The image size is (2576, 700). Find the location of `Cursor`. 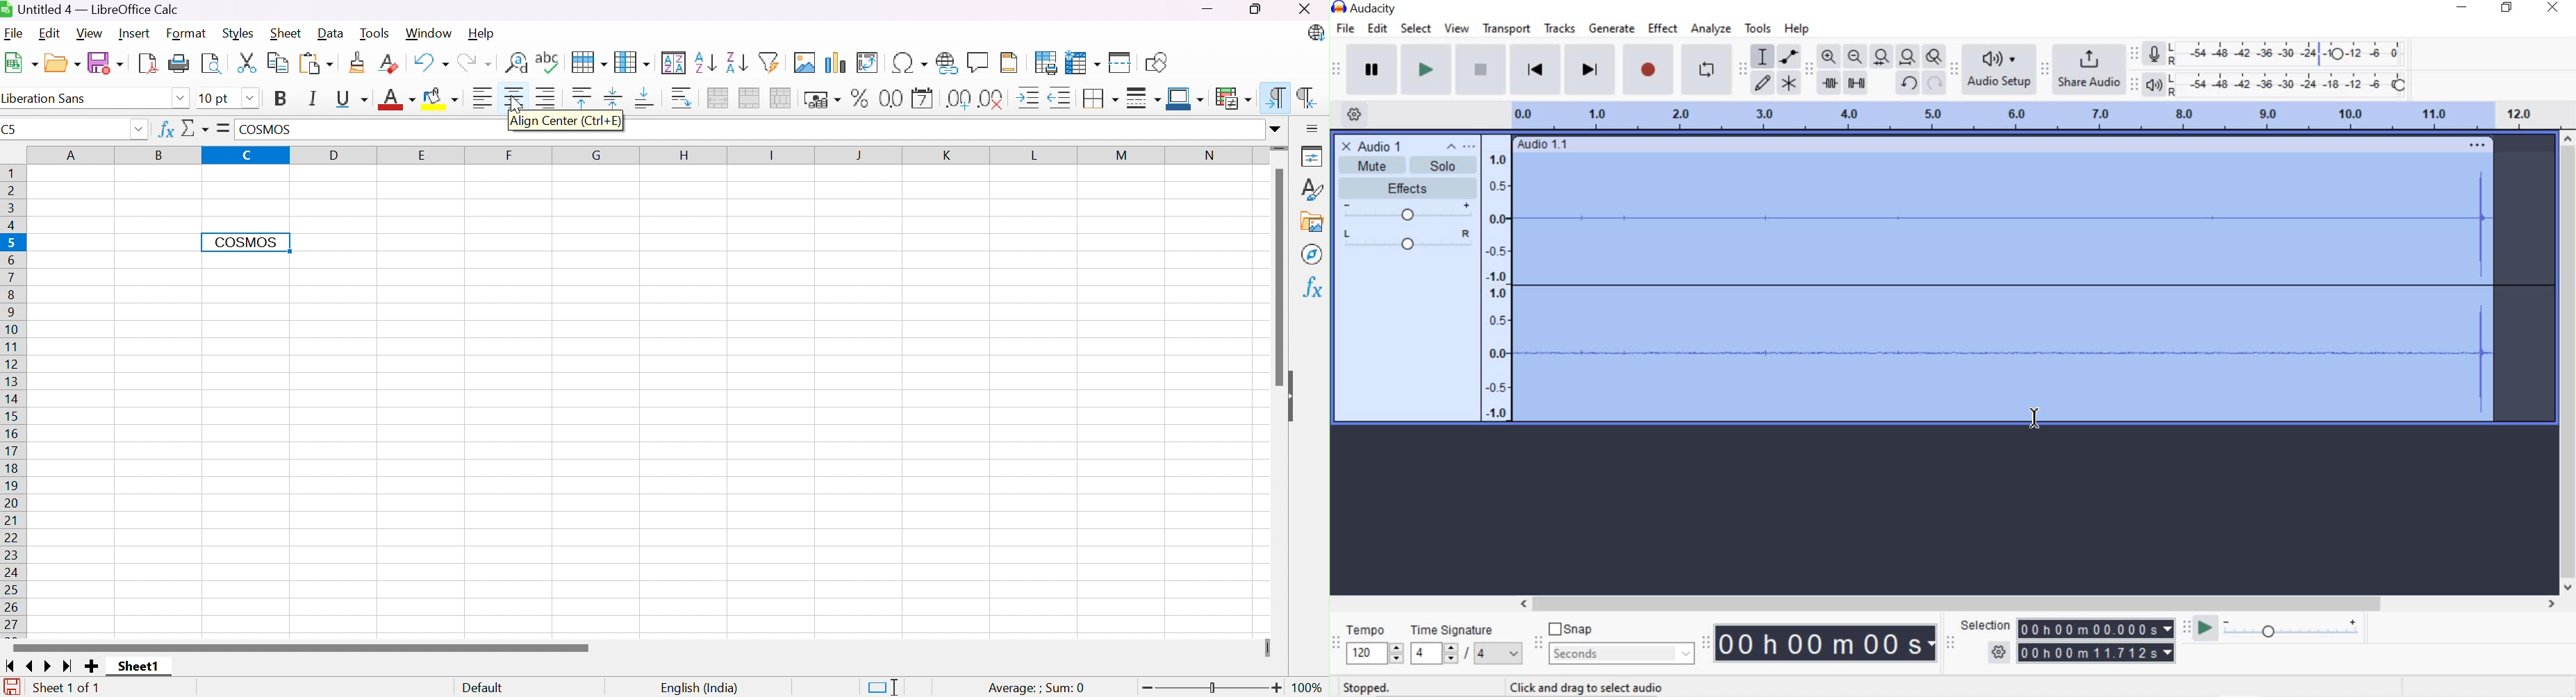

Cursor is located at coordinates (513, 103).